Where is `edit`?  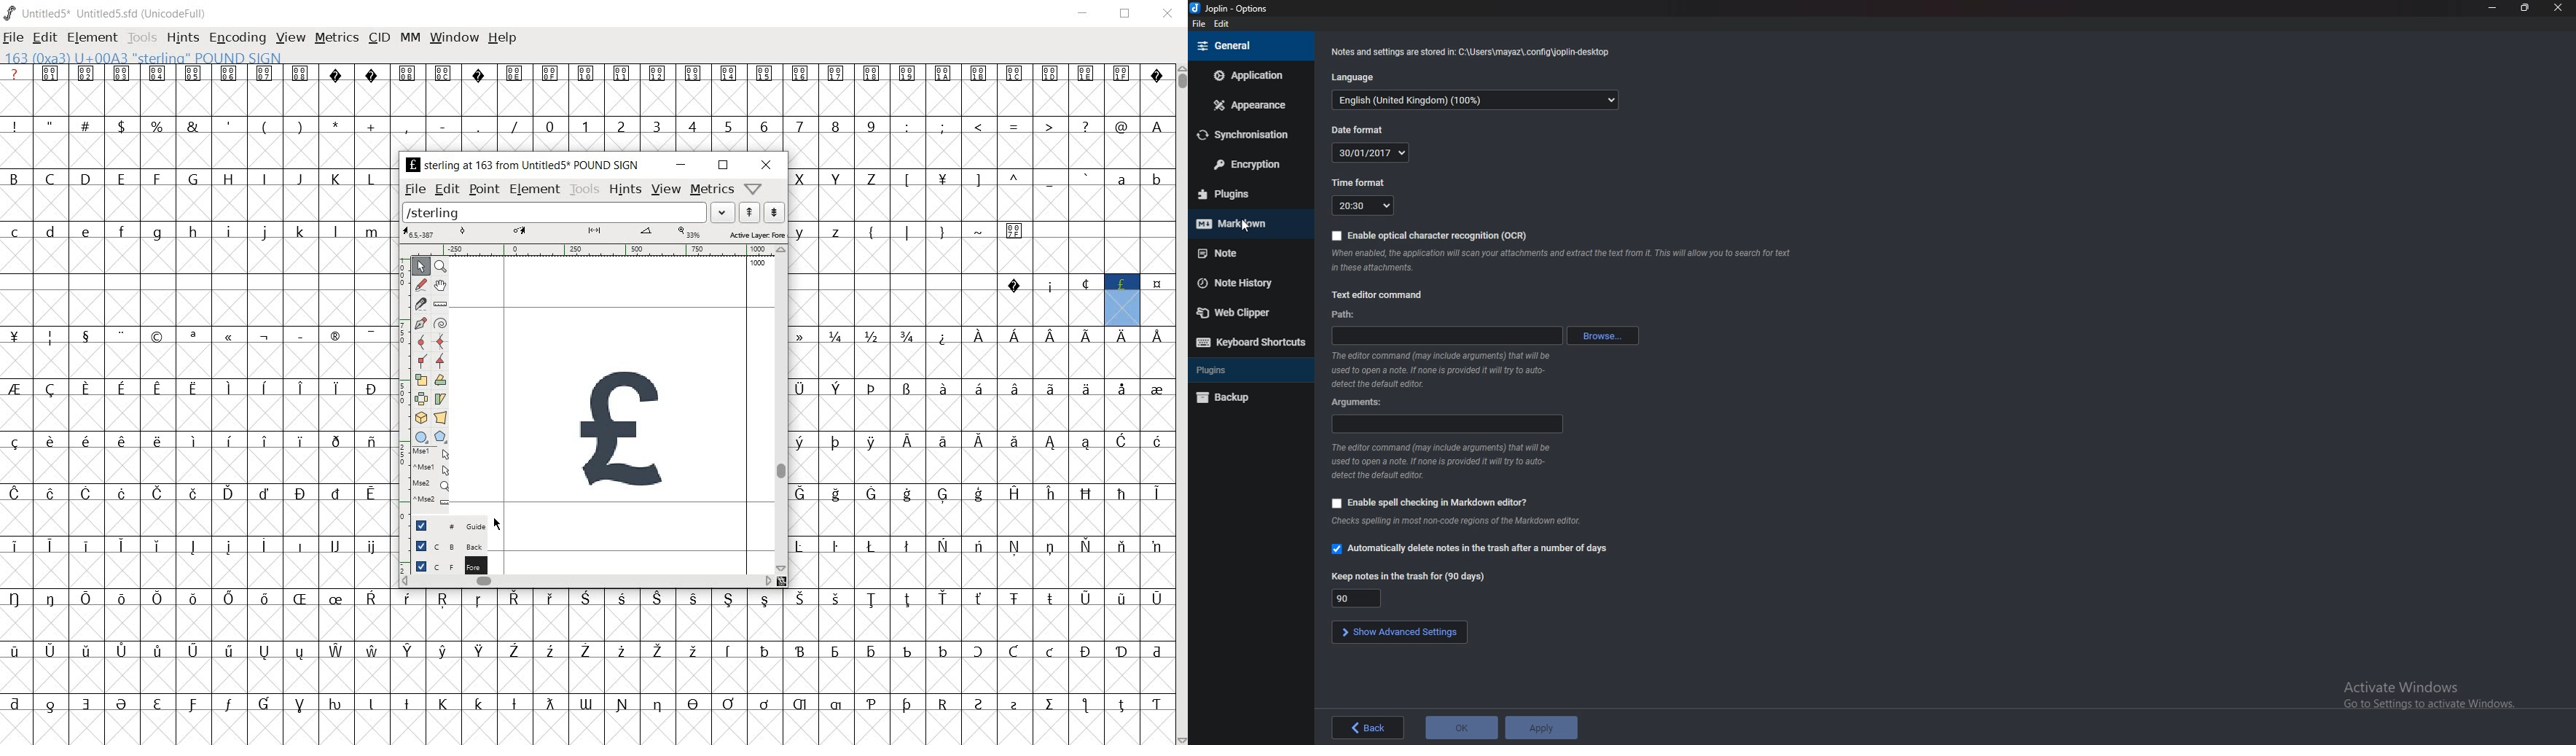
edit is located at coordinates (1223, 22).